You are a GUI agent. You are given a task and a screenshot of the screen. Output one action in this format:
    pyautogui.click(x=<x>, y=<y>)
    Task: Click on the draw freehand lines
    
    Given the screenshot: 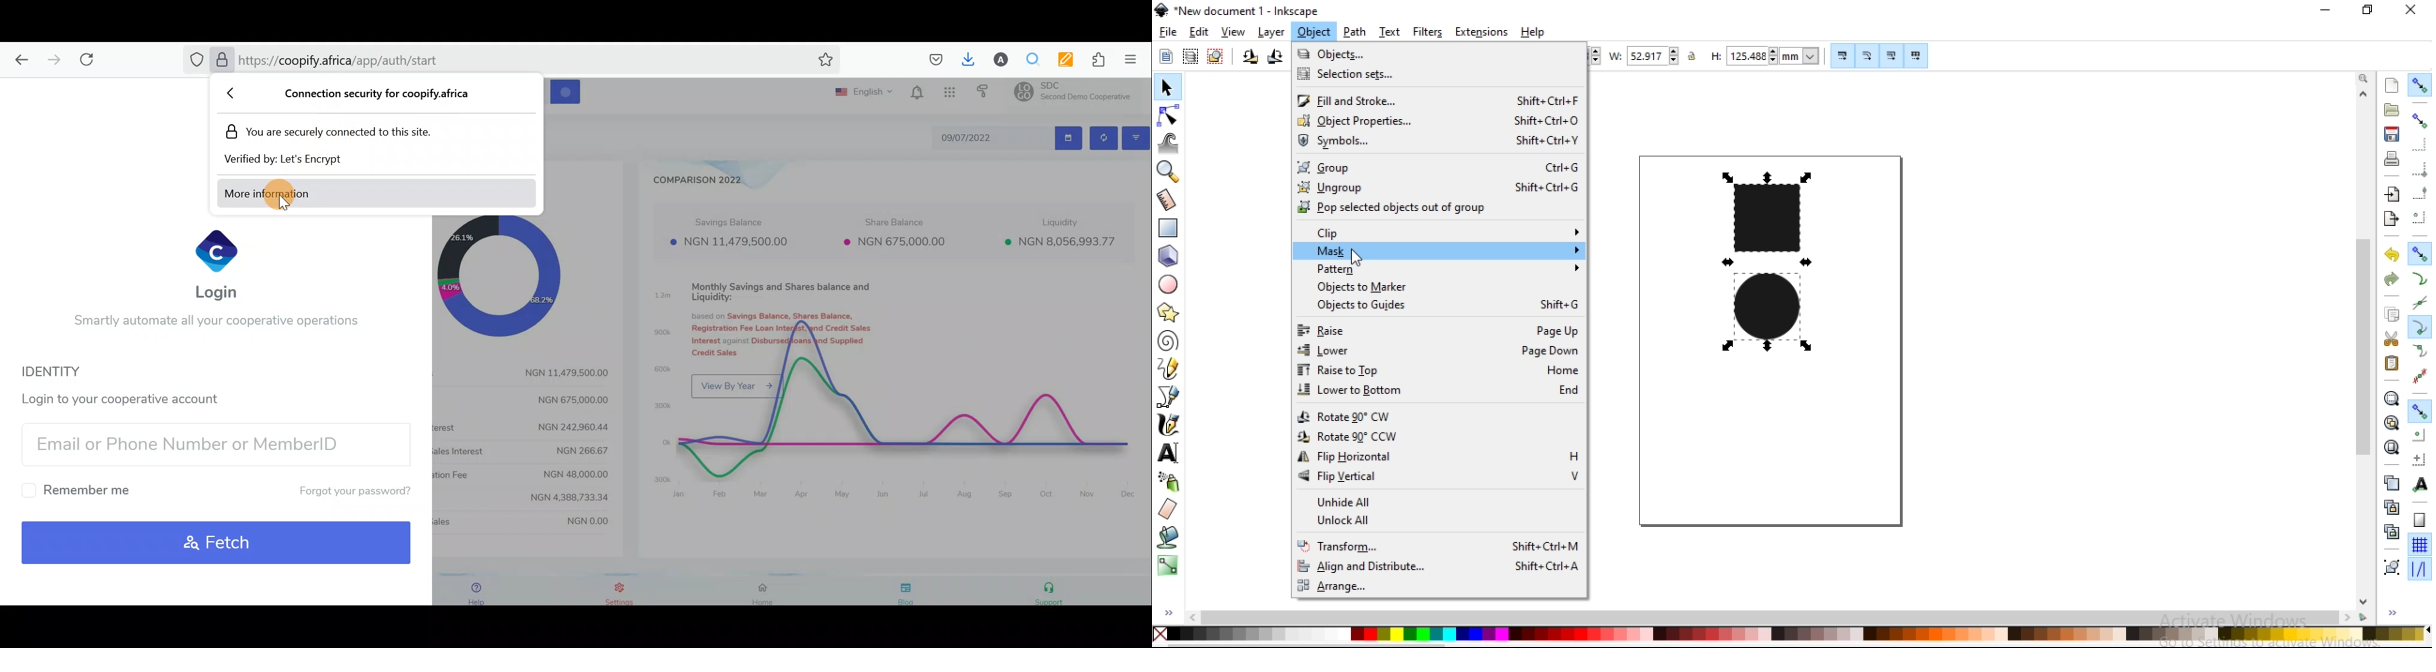 What is the action you would take?
    pyautogui.click(x=1167, y=370)
    